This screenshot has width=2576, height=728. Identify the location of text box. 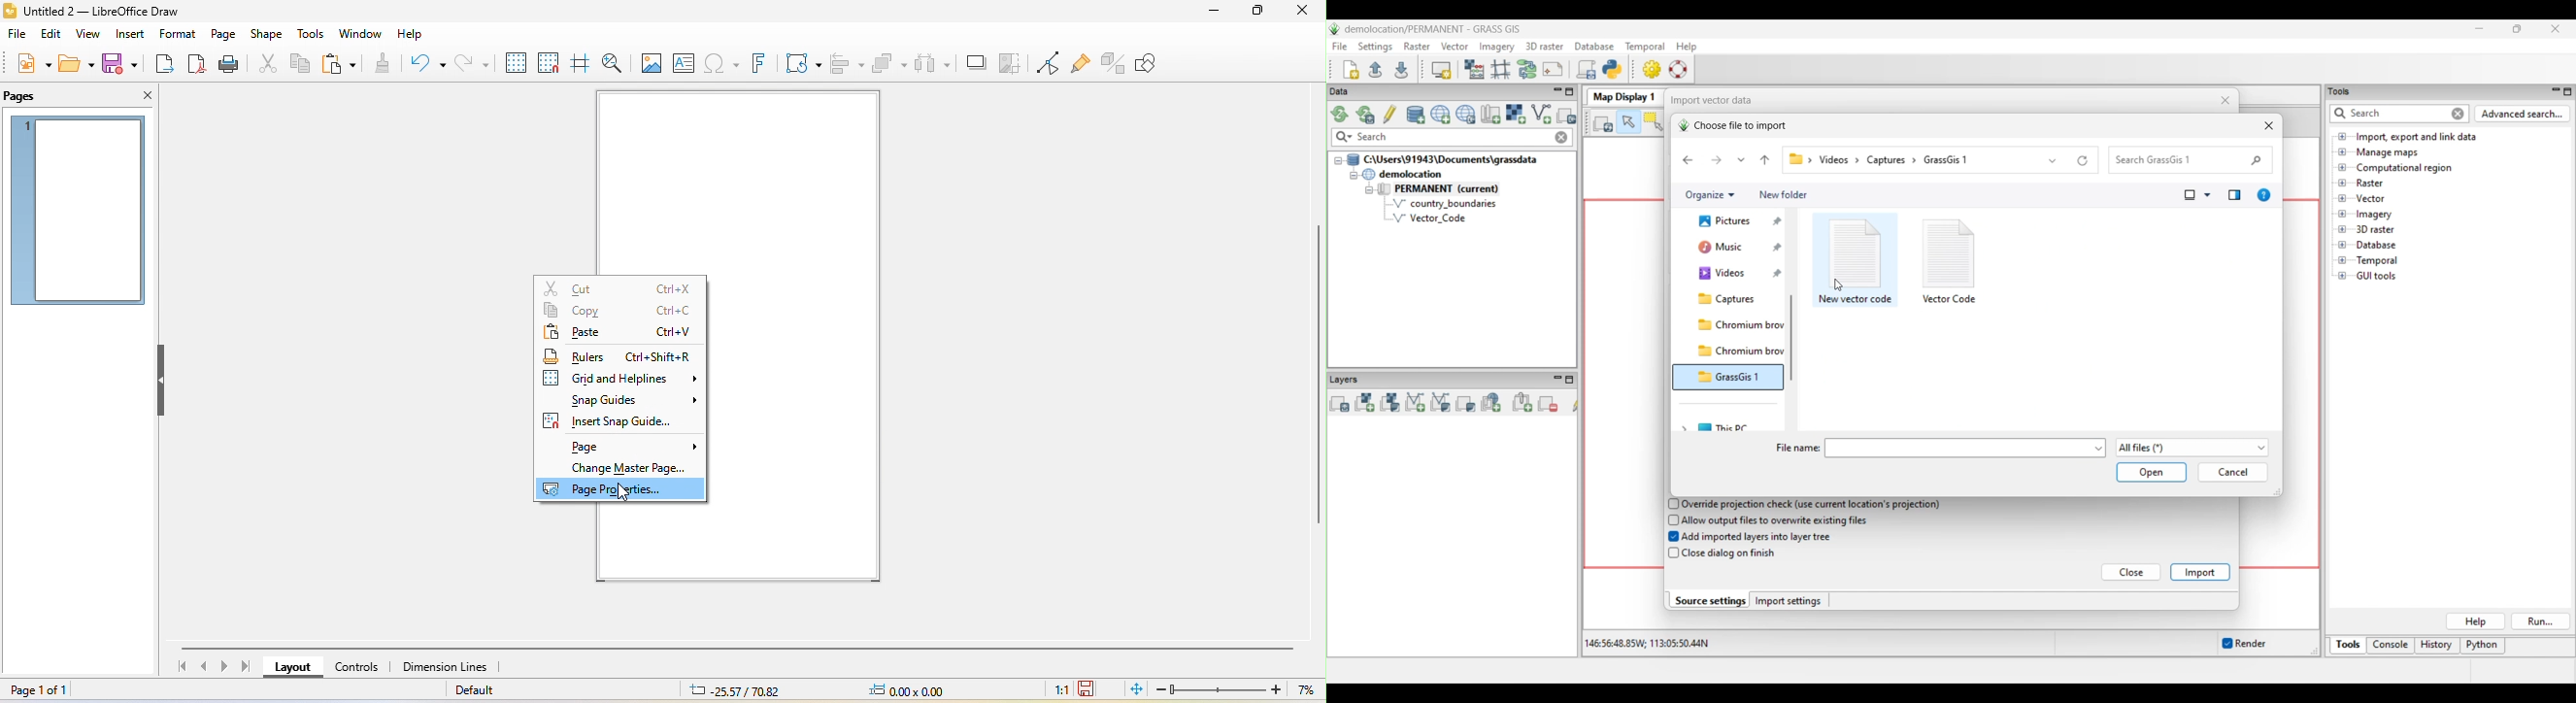
(683, 63).